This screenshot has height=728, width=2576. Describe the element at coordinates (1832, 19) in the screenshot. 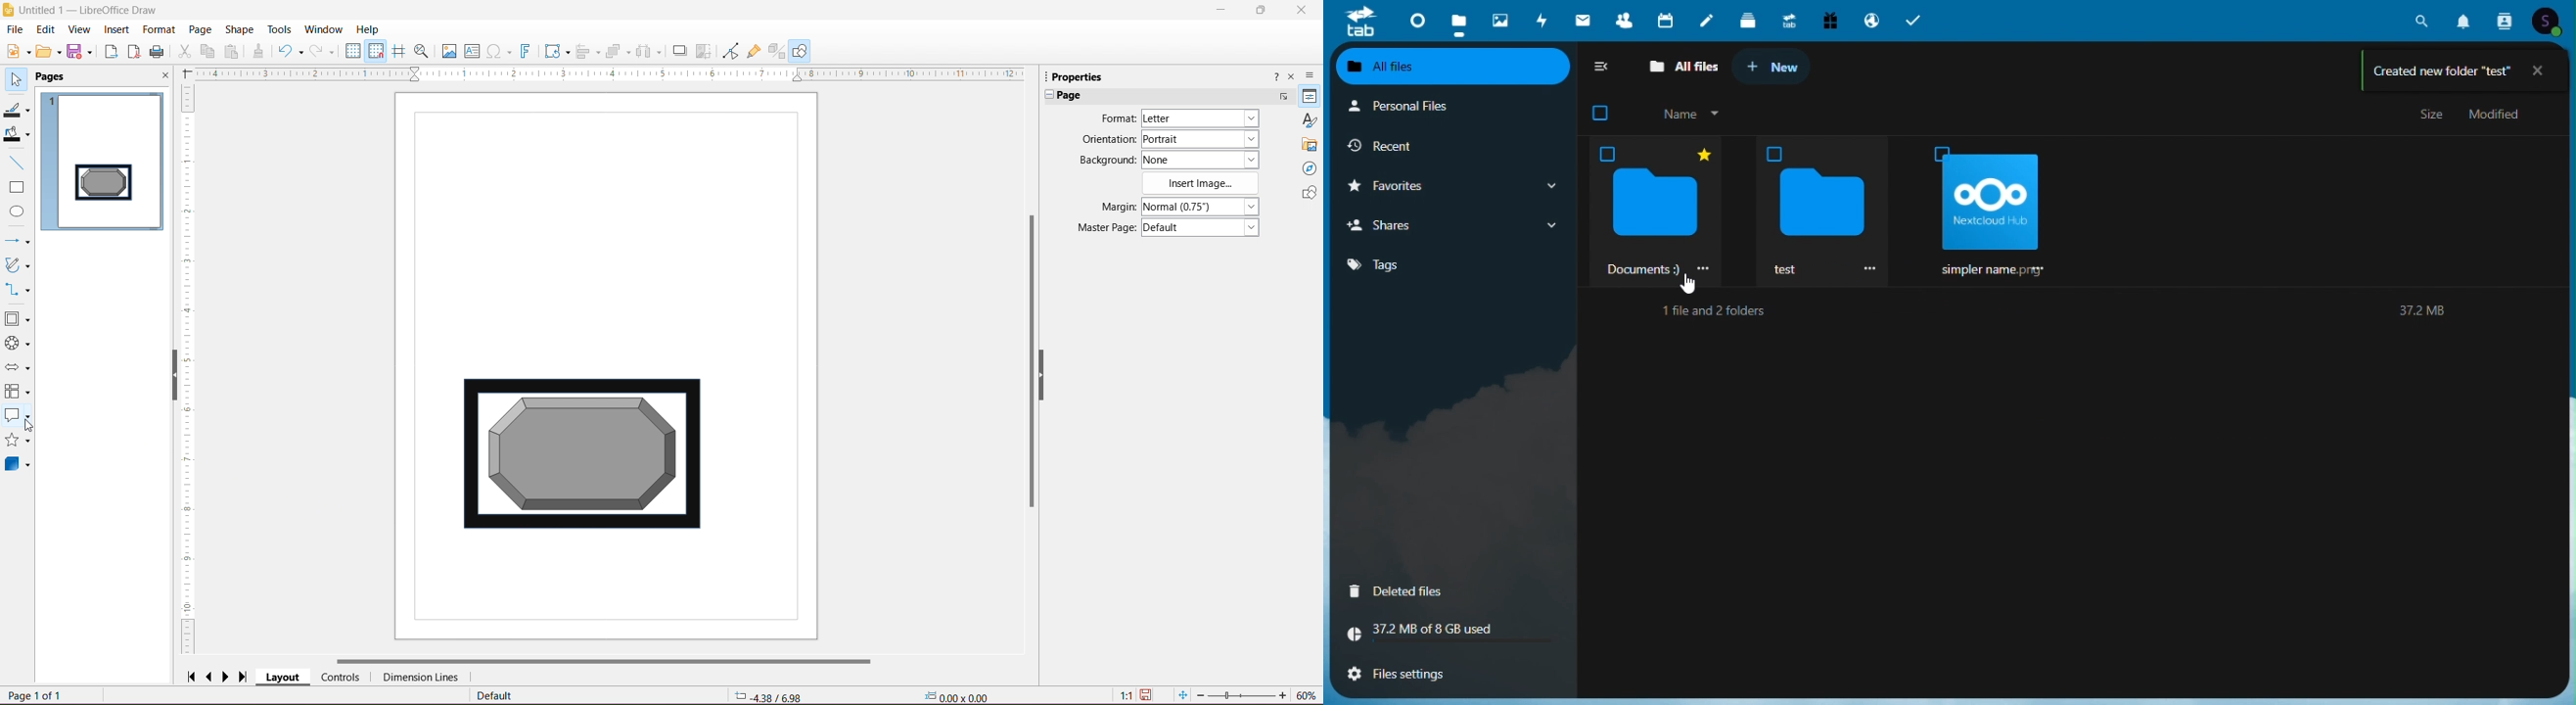

I see `Free trial` at that location.